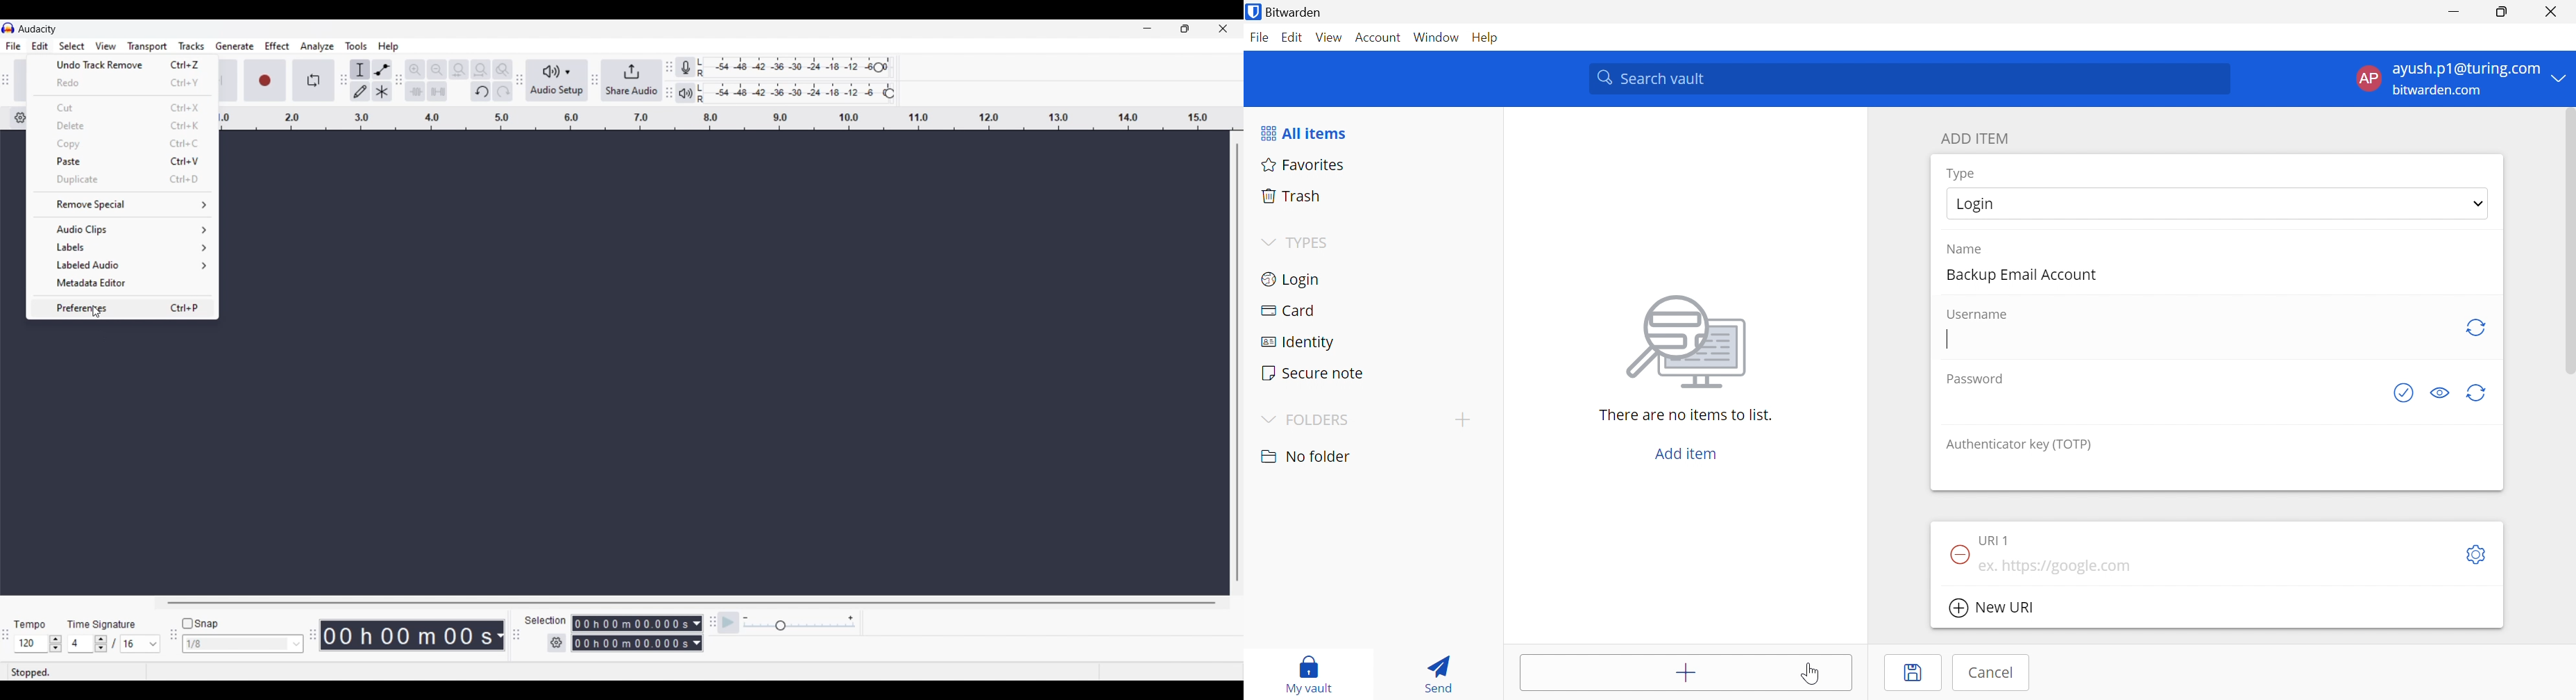 The width and height of the screenshot is (2576, 700). What do you see at coordinates (104, 624) in the screenshot?
I see `Time Signature` at bounding box center [104, 624].